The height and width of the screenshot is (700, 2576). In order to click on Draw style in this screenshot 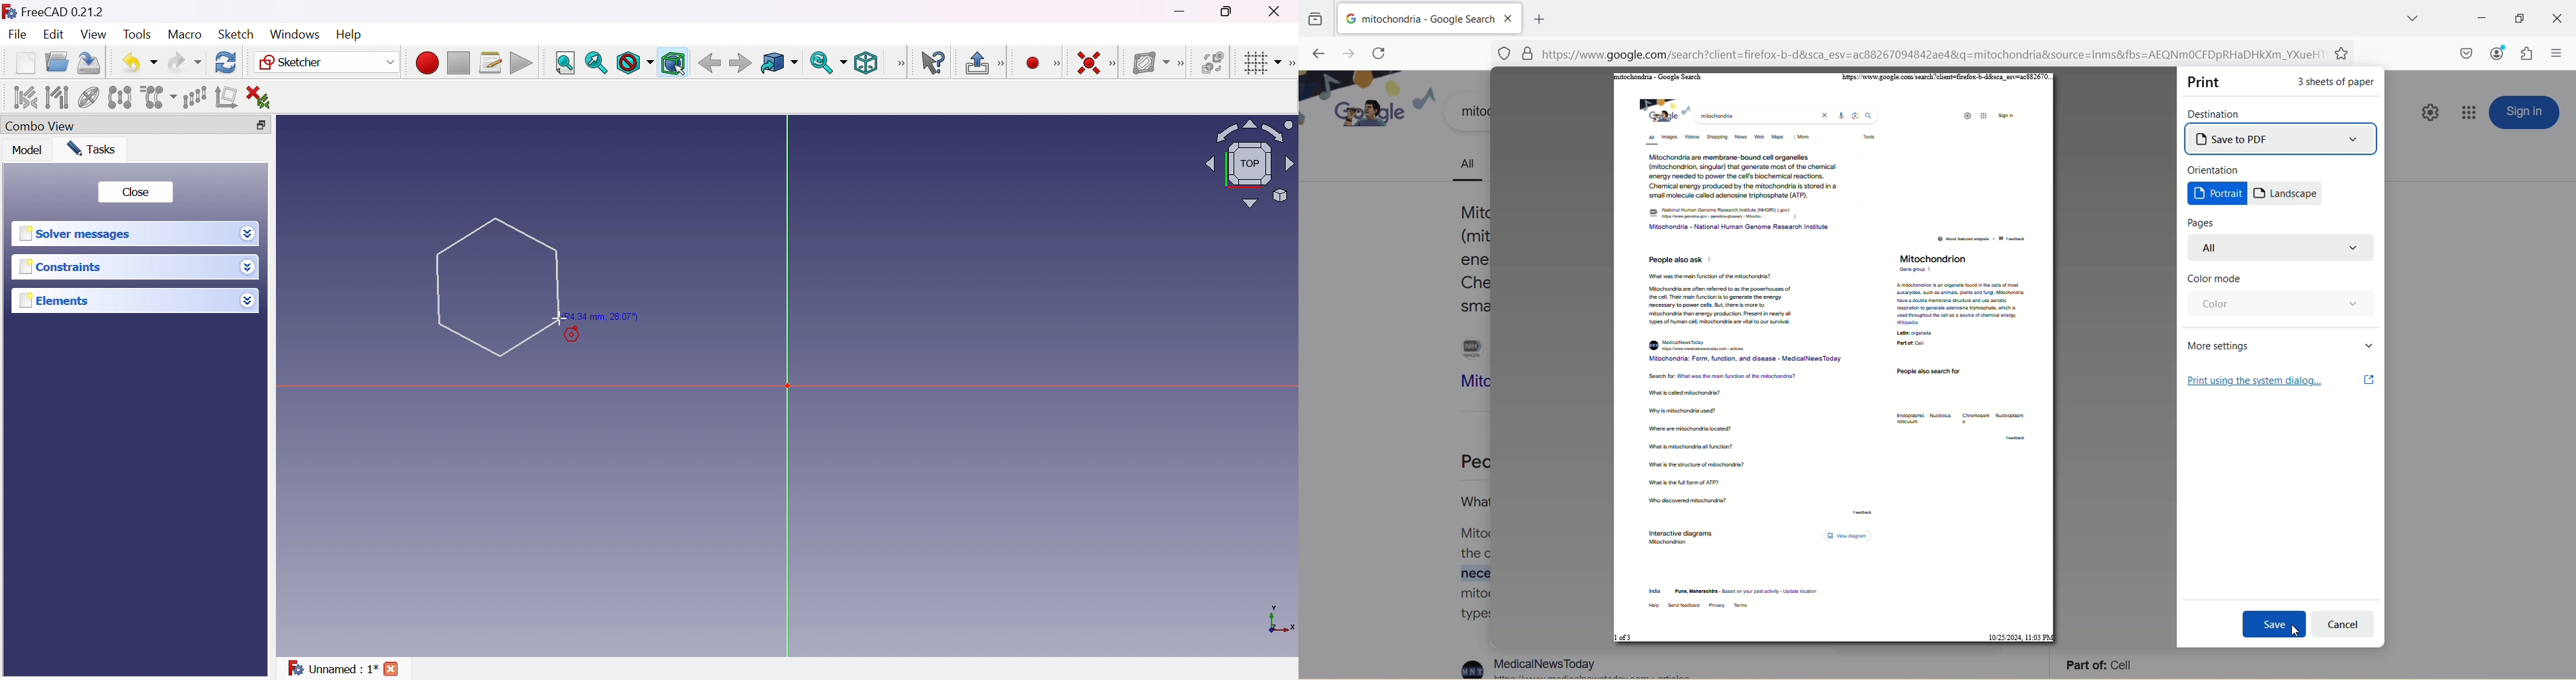, I will do `click(634, 63)`.